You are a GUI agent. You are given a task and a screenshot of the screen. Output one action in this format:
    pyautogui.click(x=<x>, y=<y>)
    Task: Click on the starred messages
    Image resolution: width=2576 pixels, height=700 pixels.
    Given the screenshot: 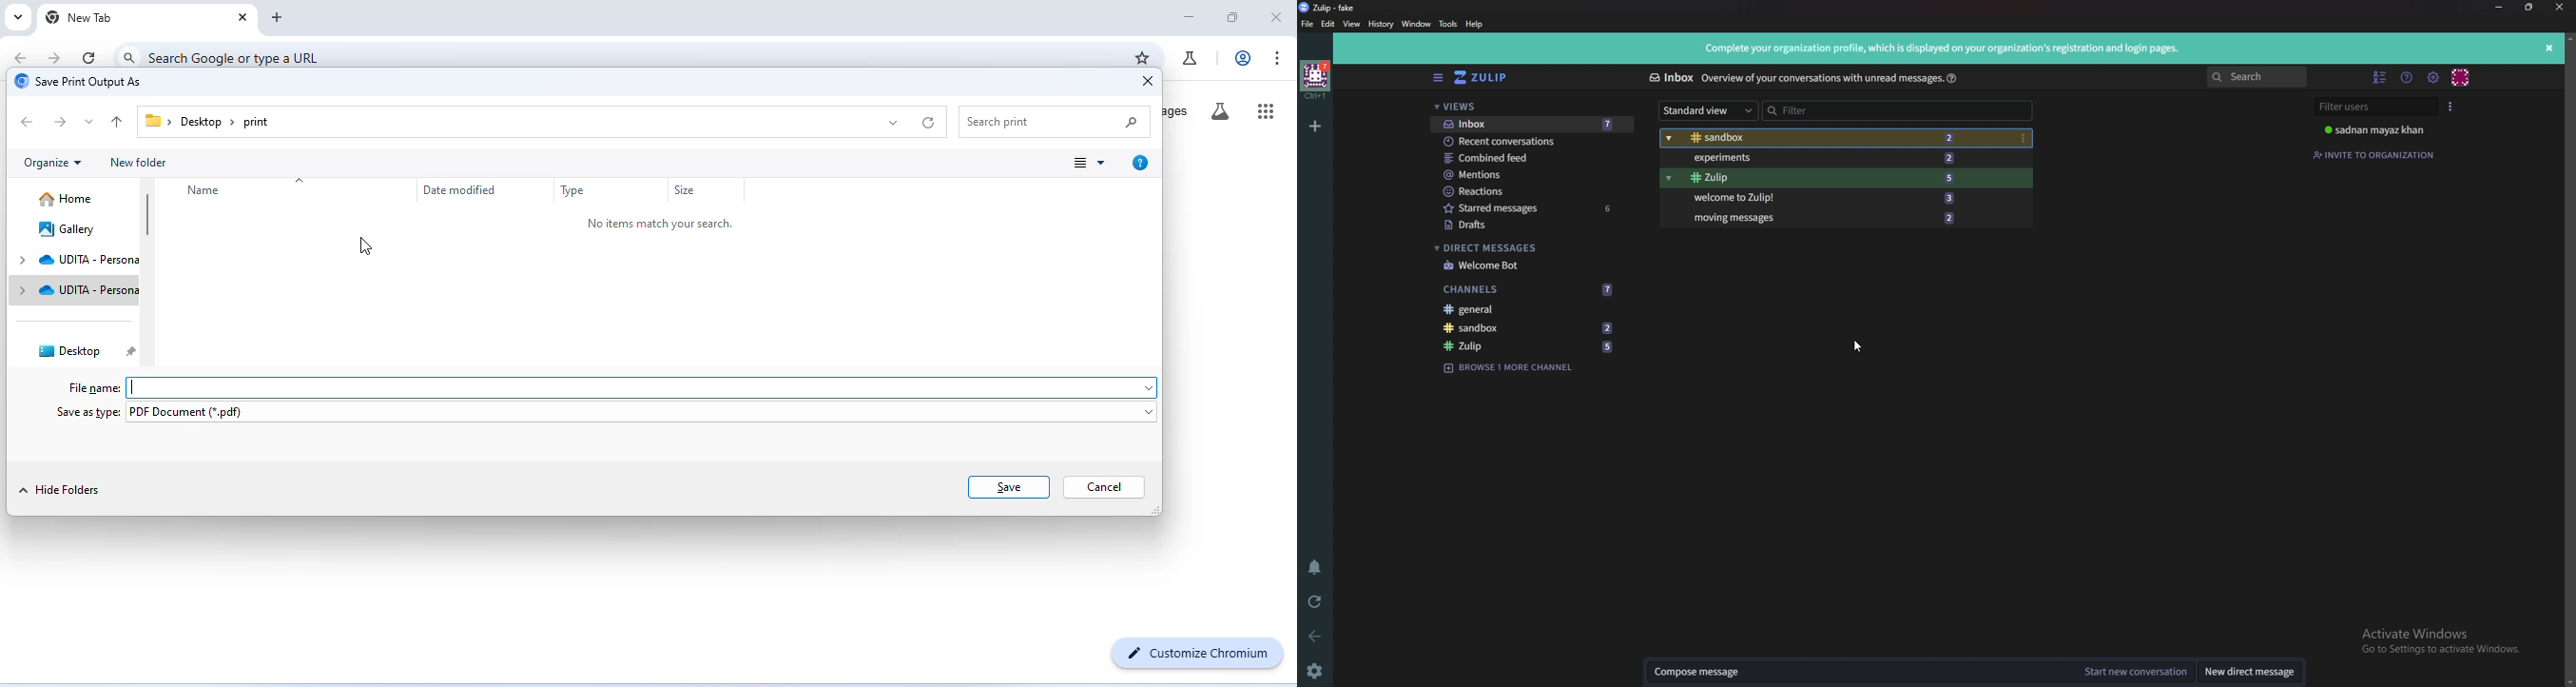 What is the action you would take?
    pyautogui.click(x=1534, y=208)
    